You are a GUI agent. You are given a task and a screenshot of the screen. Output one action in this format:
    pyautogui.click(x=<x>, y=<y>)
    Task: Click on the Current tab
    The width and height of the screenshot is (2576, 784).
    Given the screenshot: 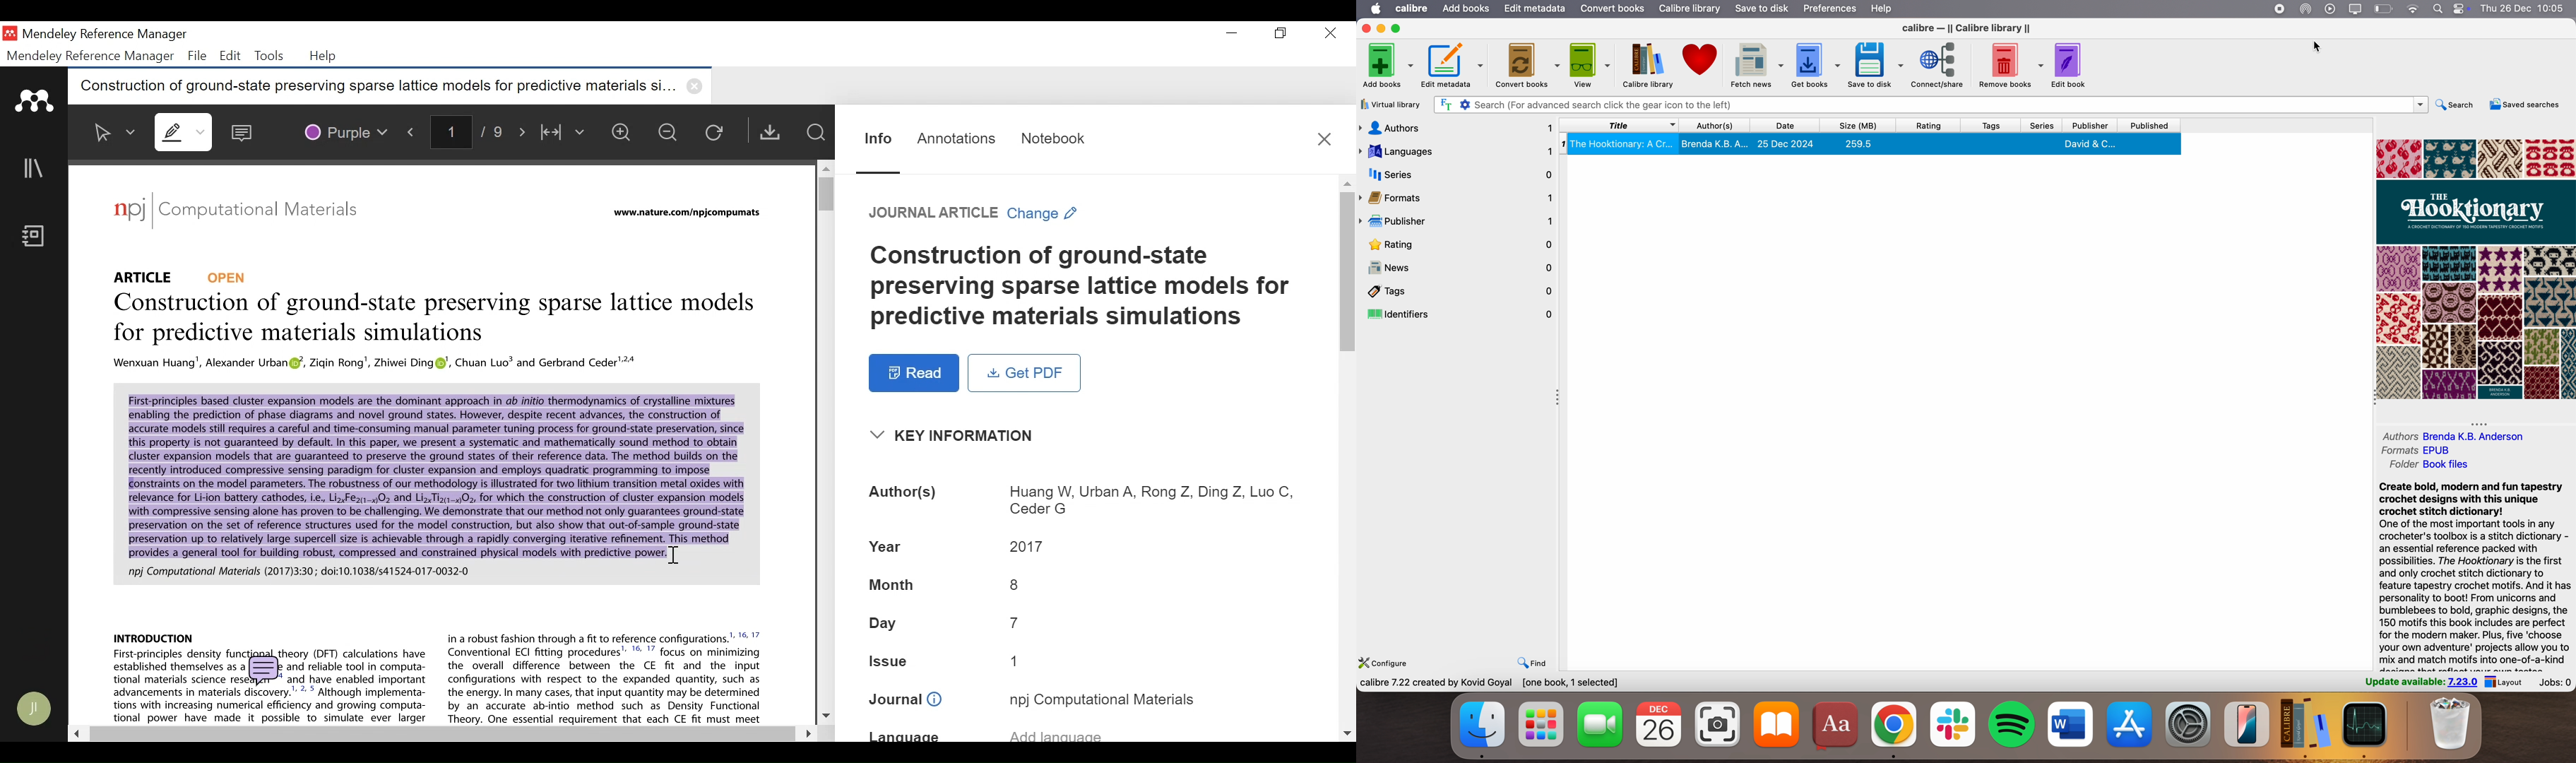 What is the action you would take?
    pyautogui.click(x=371, y=86)
    